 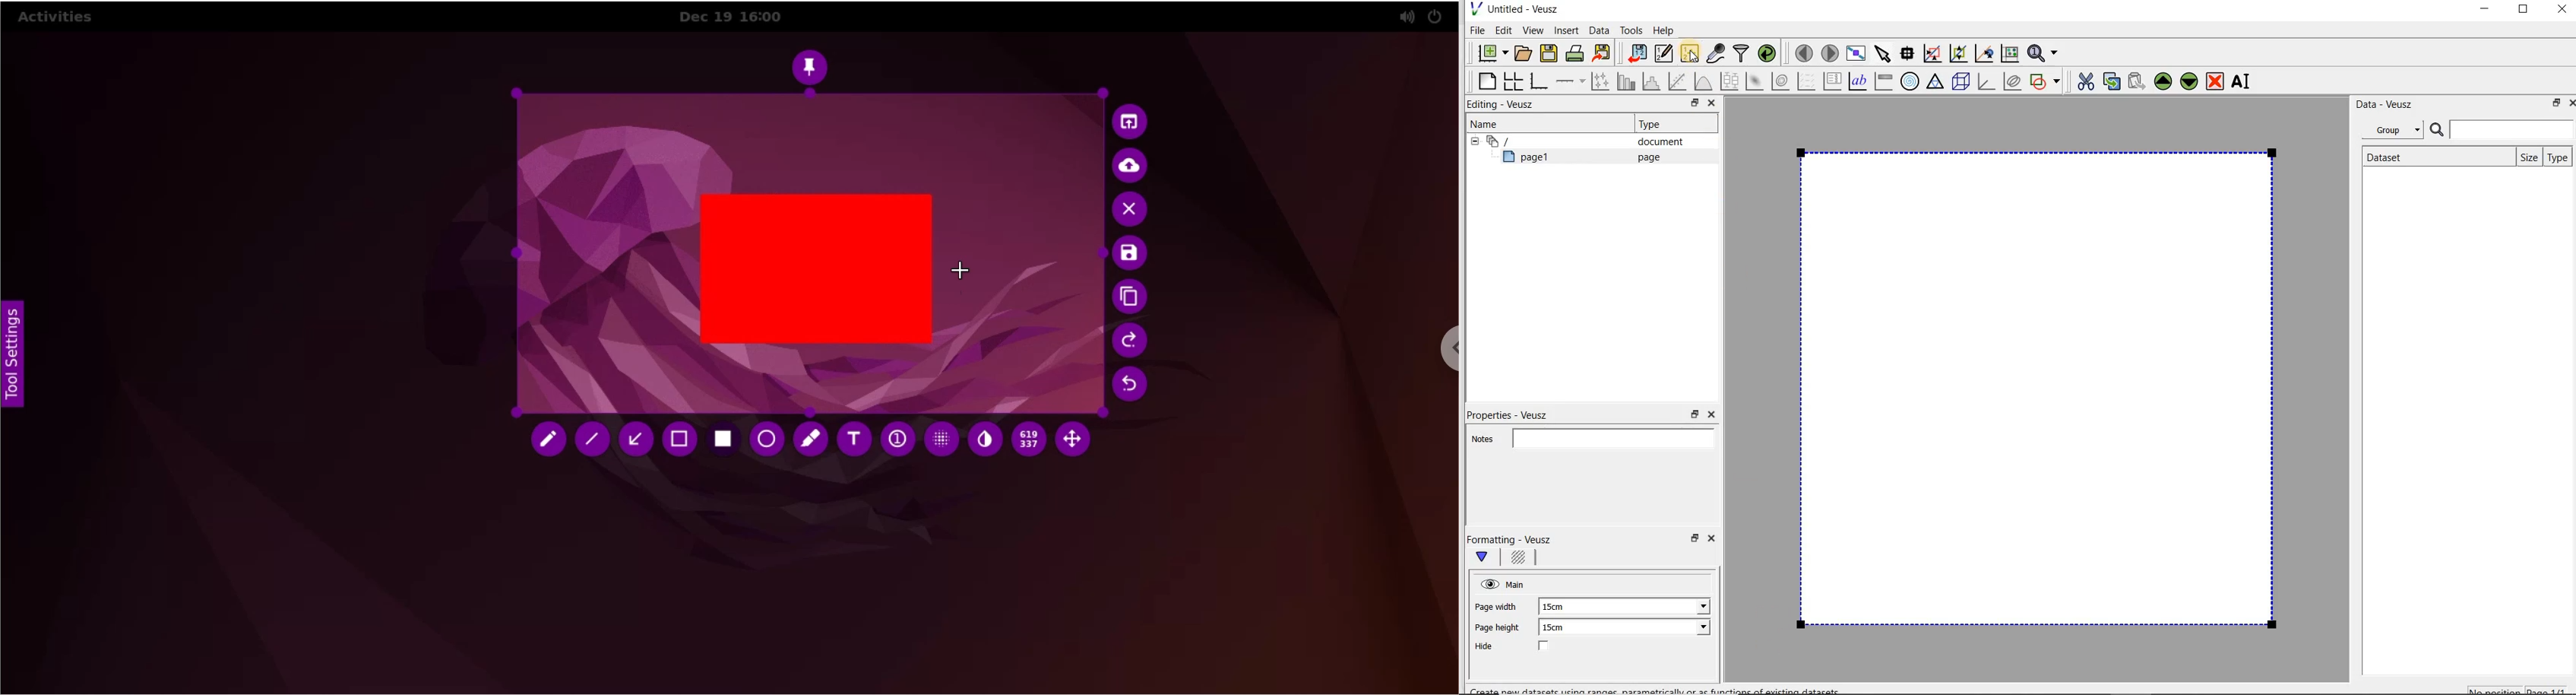 I want to click on image color bar, so click(x=1883, y=81).